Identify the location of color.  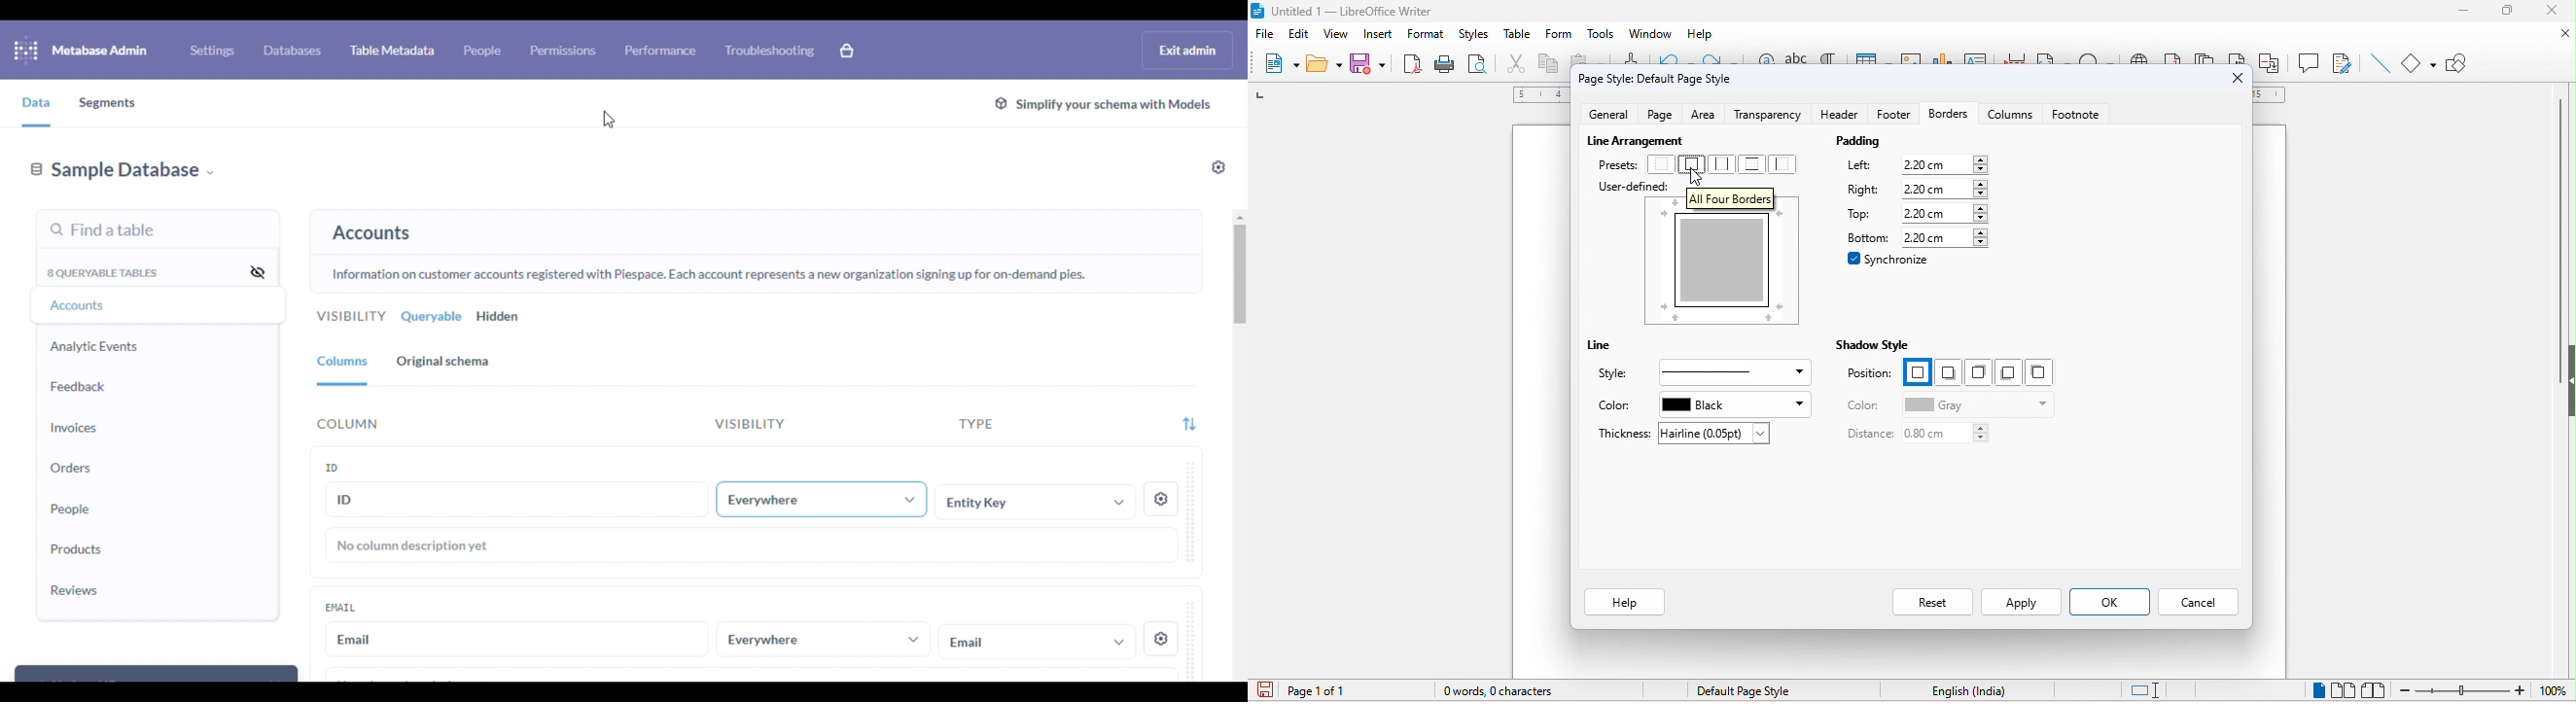
(1865, 405).